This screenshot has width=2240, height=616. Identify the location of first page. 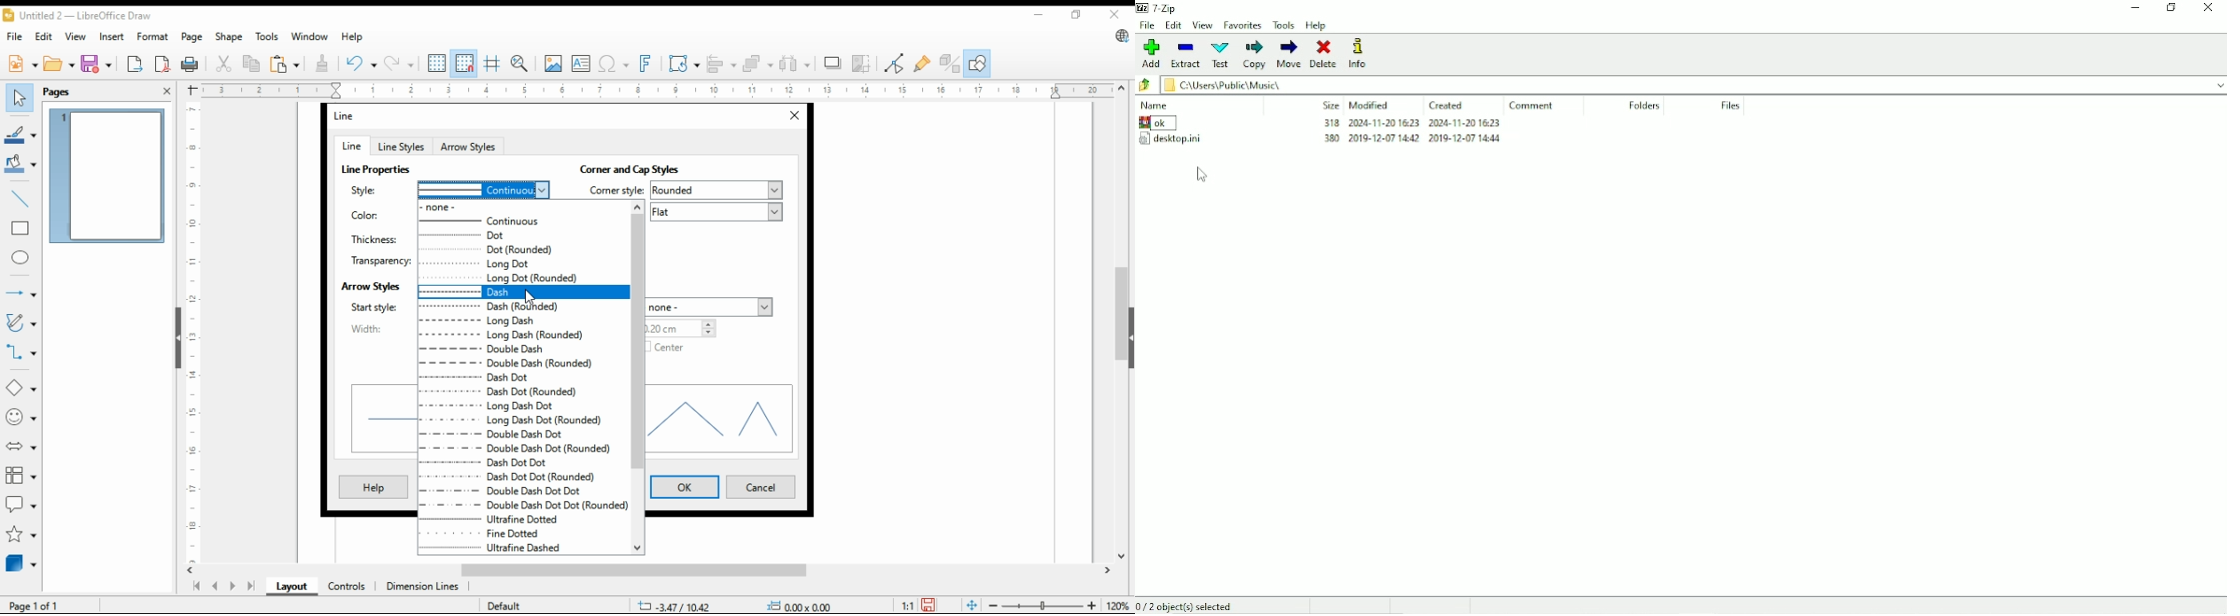
(195, 586).